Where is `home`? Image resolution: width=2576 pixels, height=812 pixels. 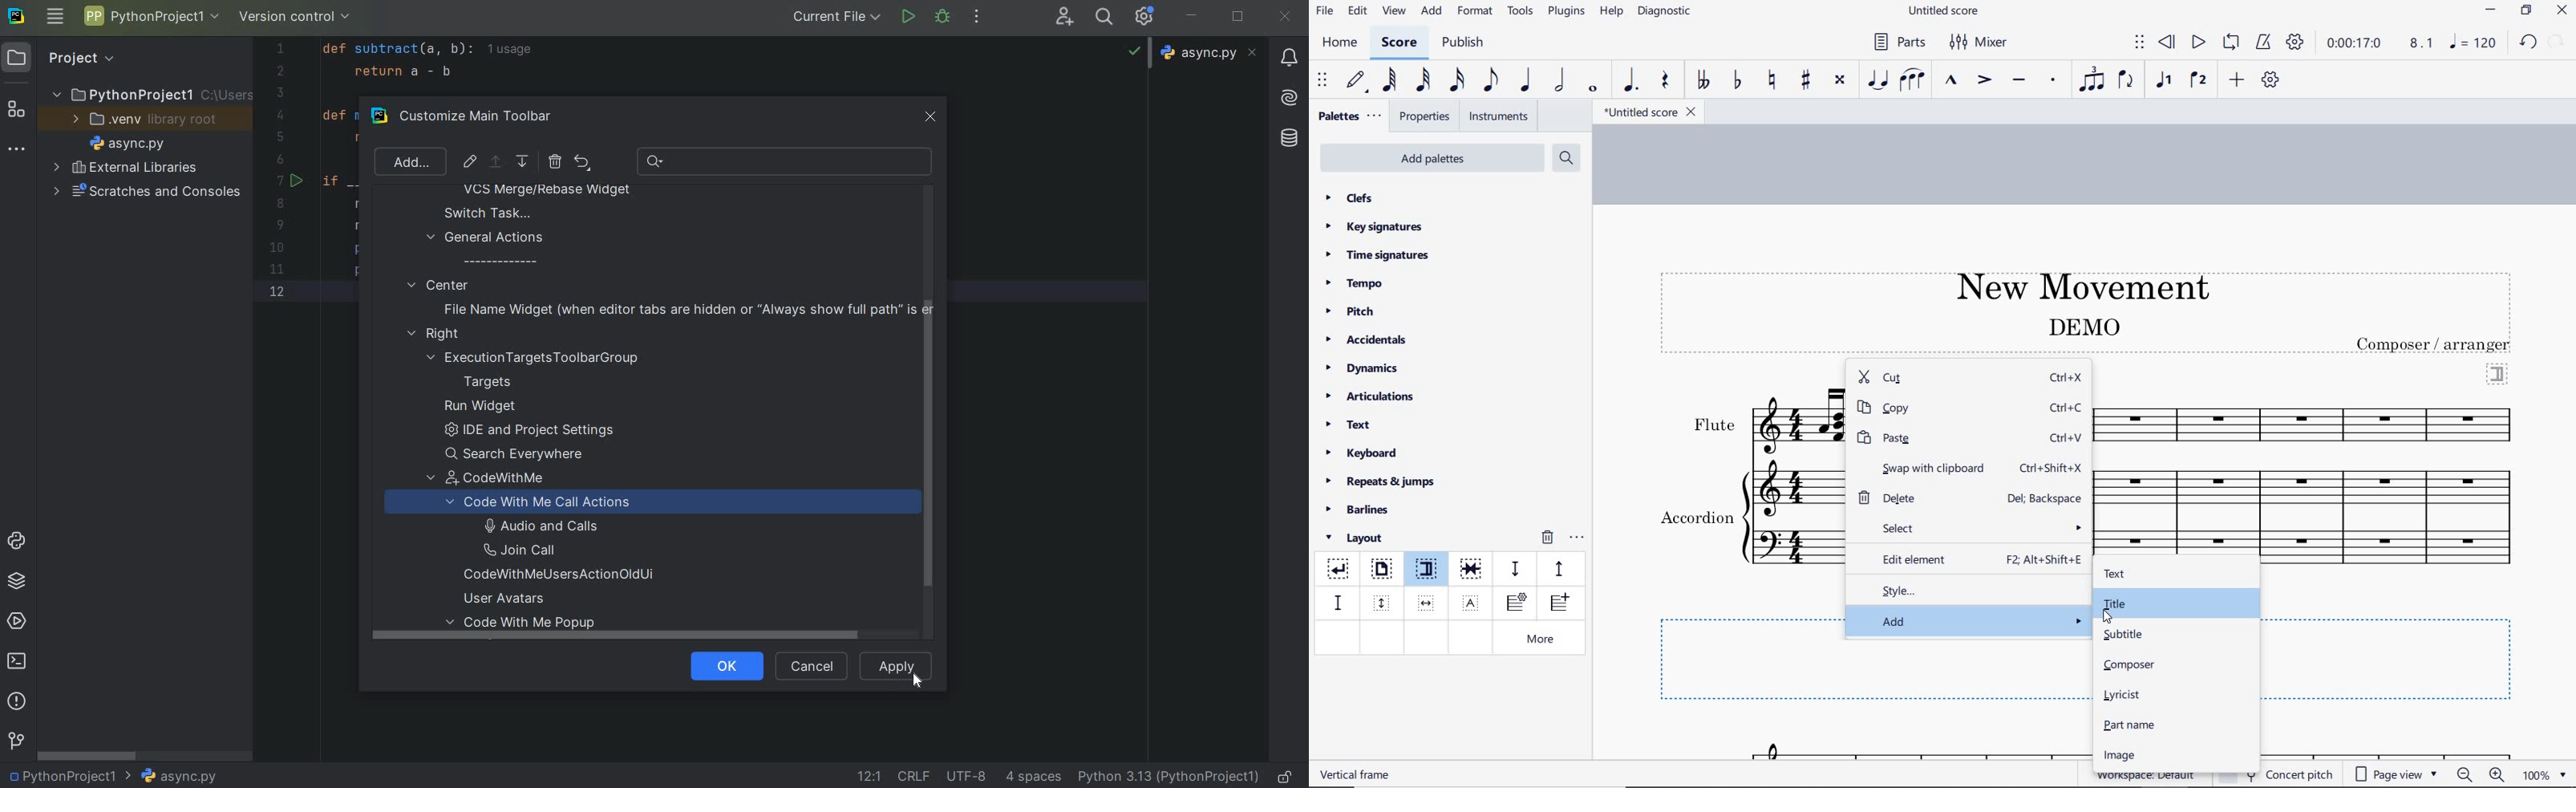
home is located at coordinates (1339, 42).